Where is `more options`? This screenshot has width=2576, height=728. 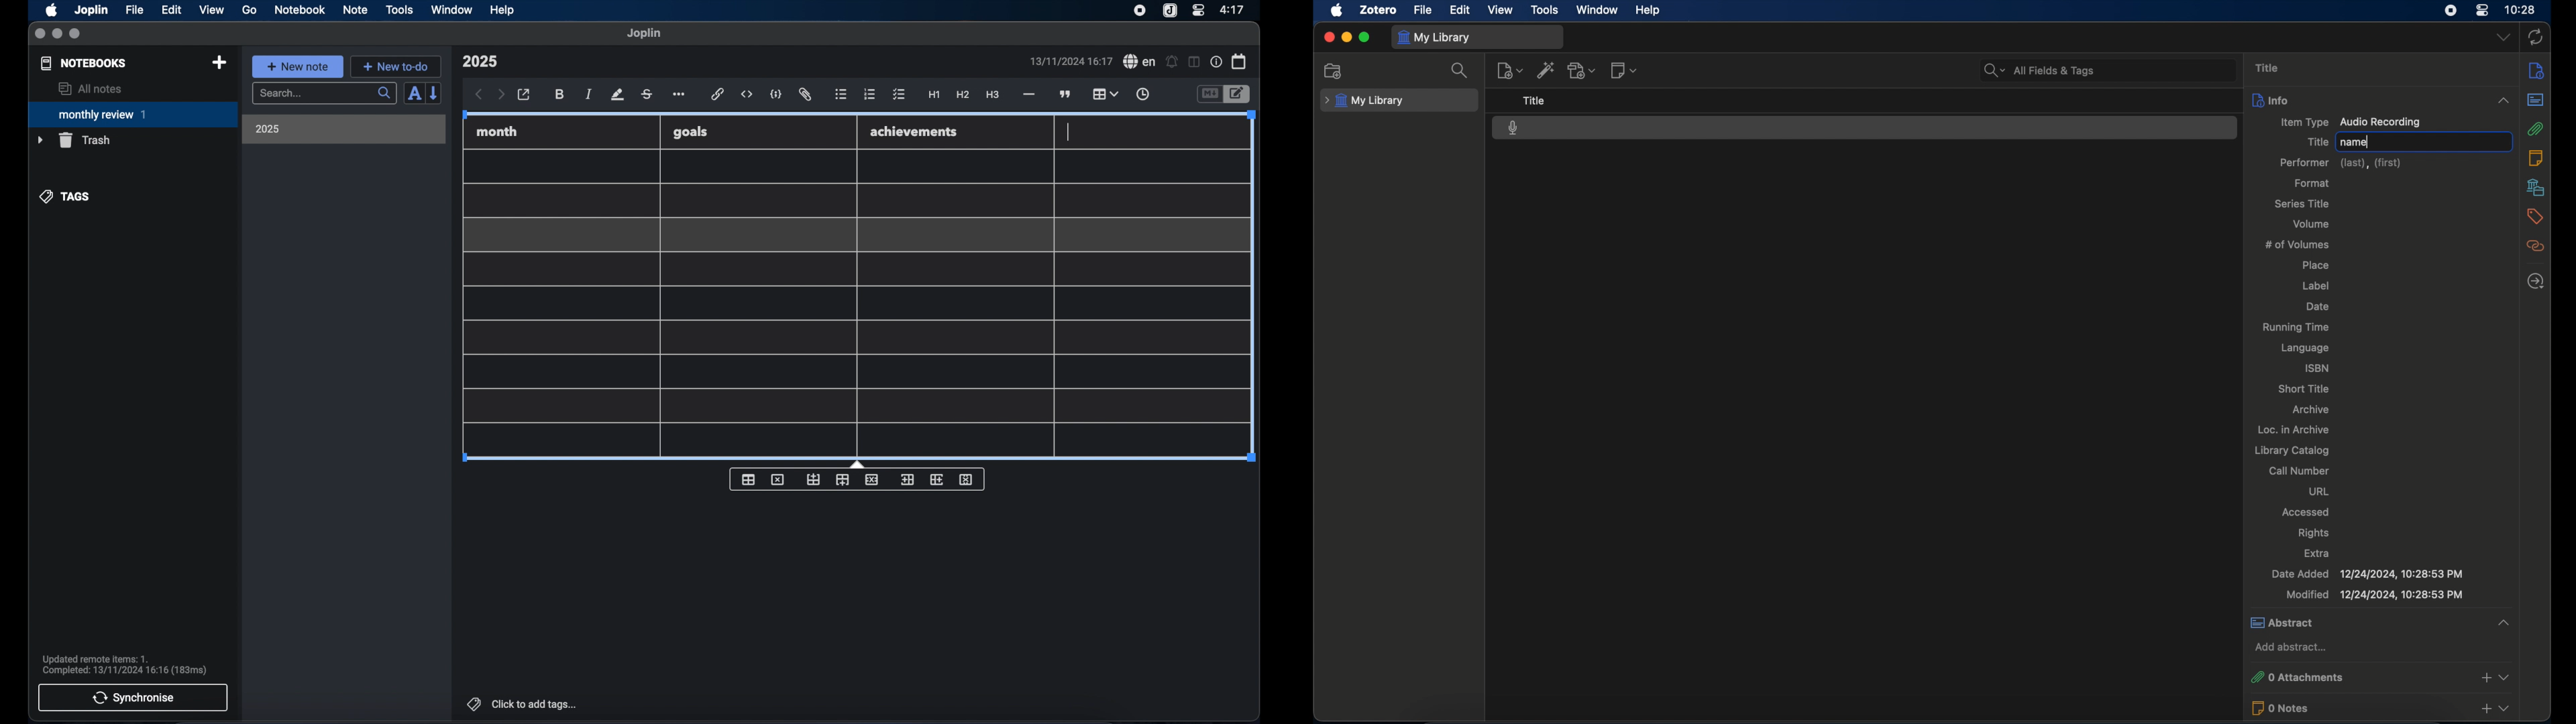
more options is located at coordinates (680, 95).